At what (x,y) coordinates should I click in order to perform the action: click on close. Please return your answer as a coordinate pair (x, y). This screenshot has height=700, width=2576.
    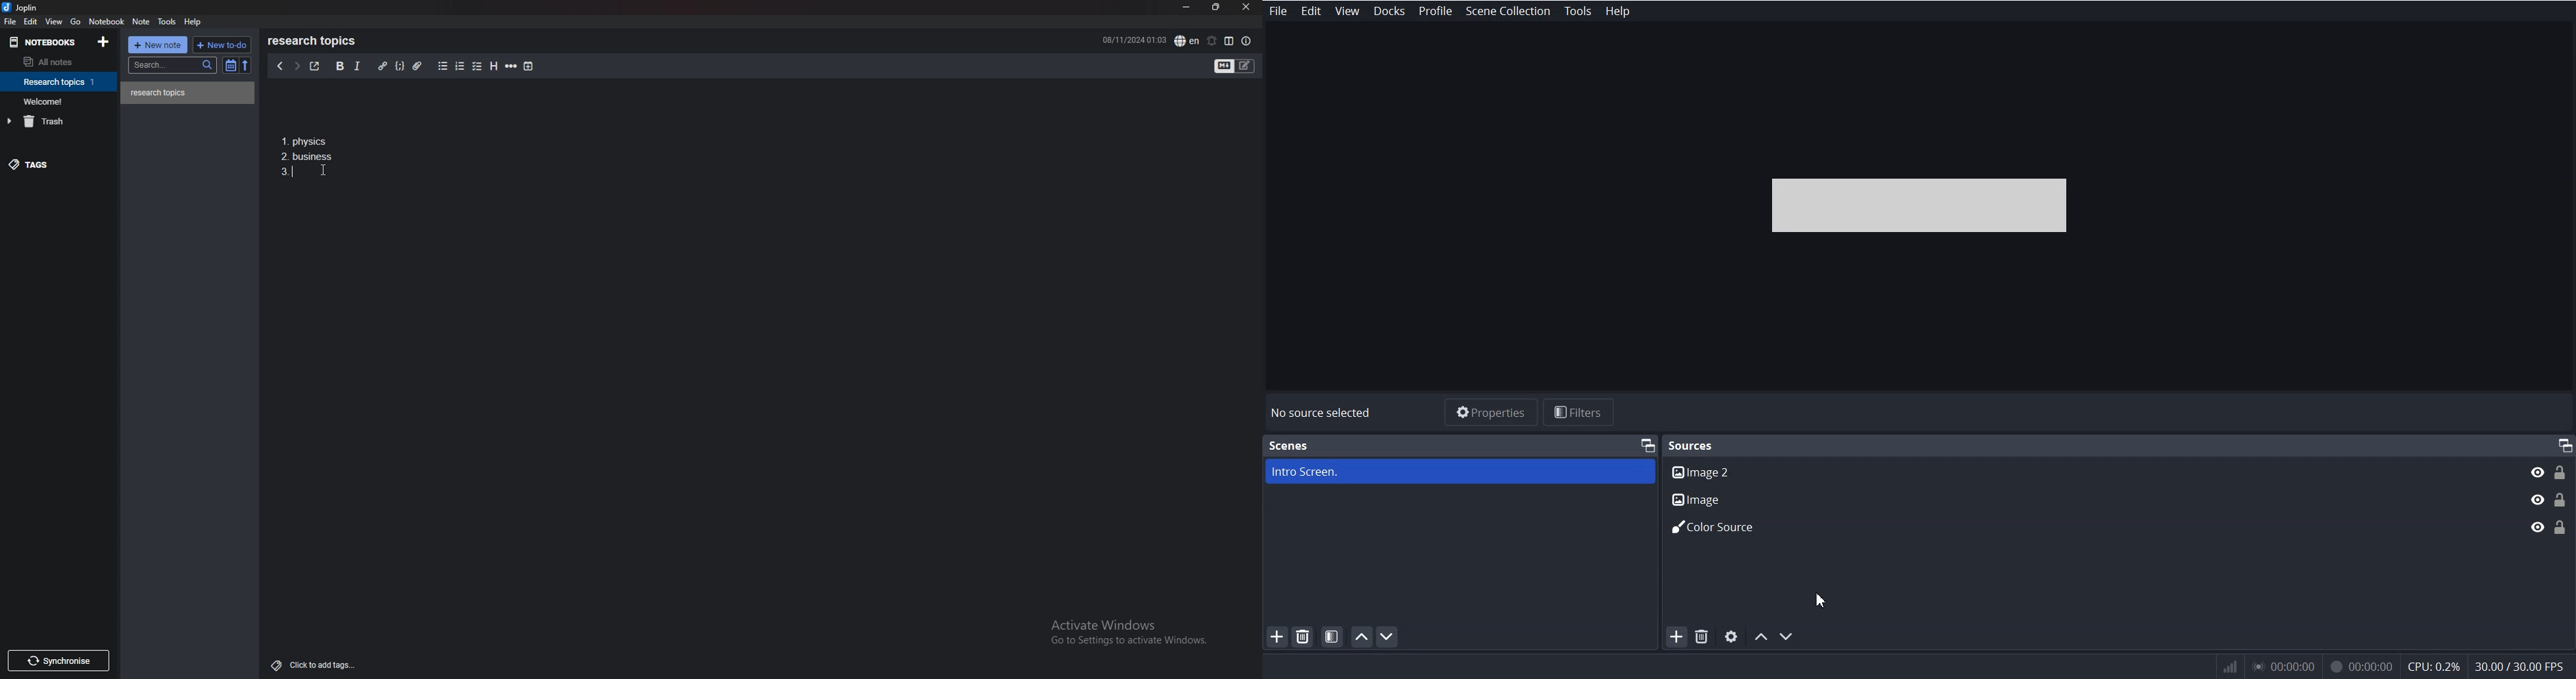
    Looking at the image, I should click on (1246, 8).